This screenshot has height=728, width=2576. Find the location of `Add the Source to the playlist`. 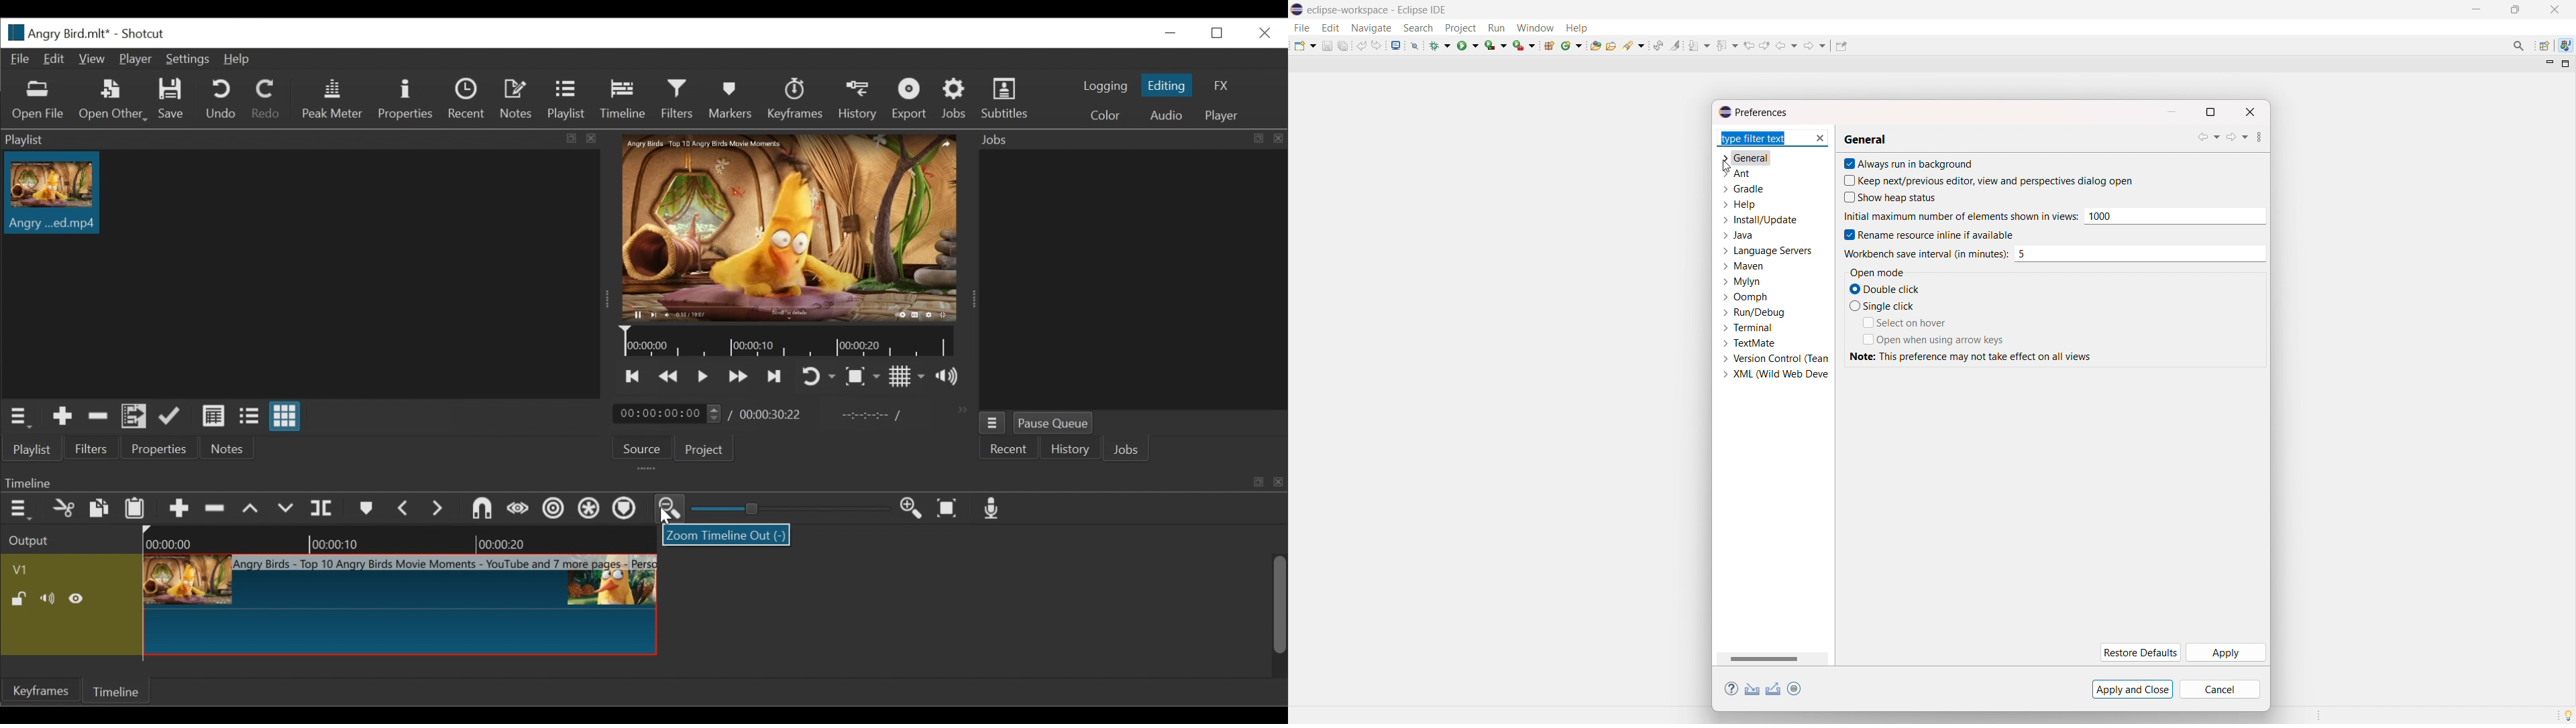

Add the Source to the playlist is located at coordinates (63, 416).